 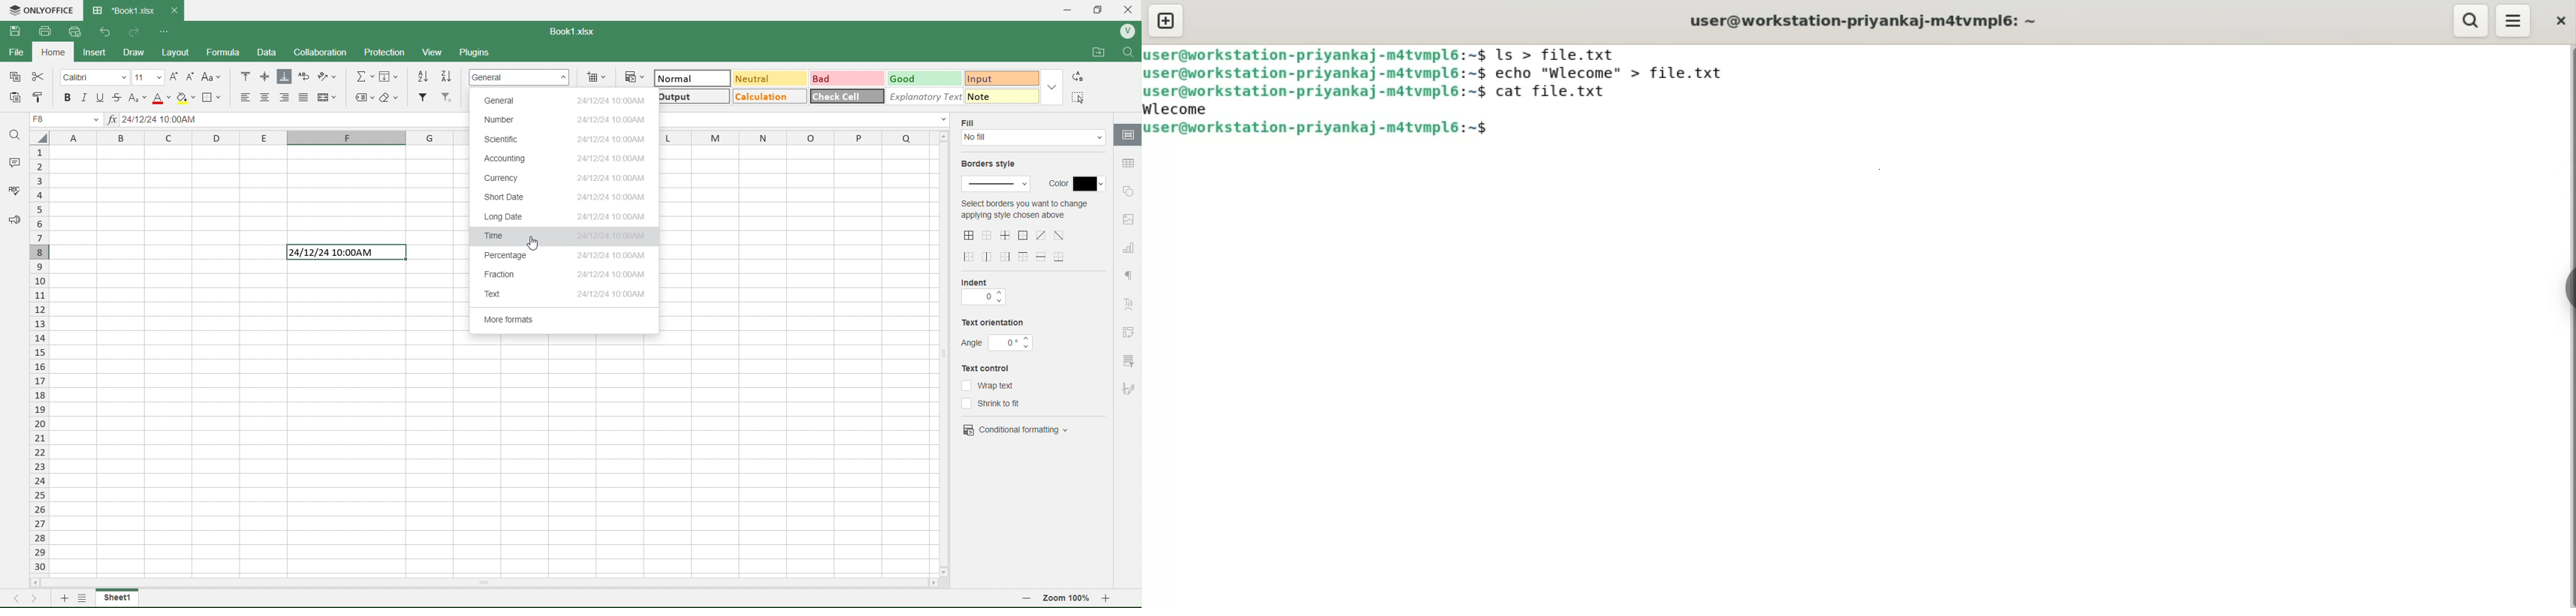 What do you see at coordinates (365, 76) in the screenshot?
I see `Summation` at bounding box center [365, 76].